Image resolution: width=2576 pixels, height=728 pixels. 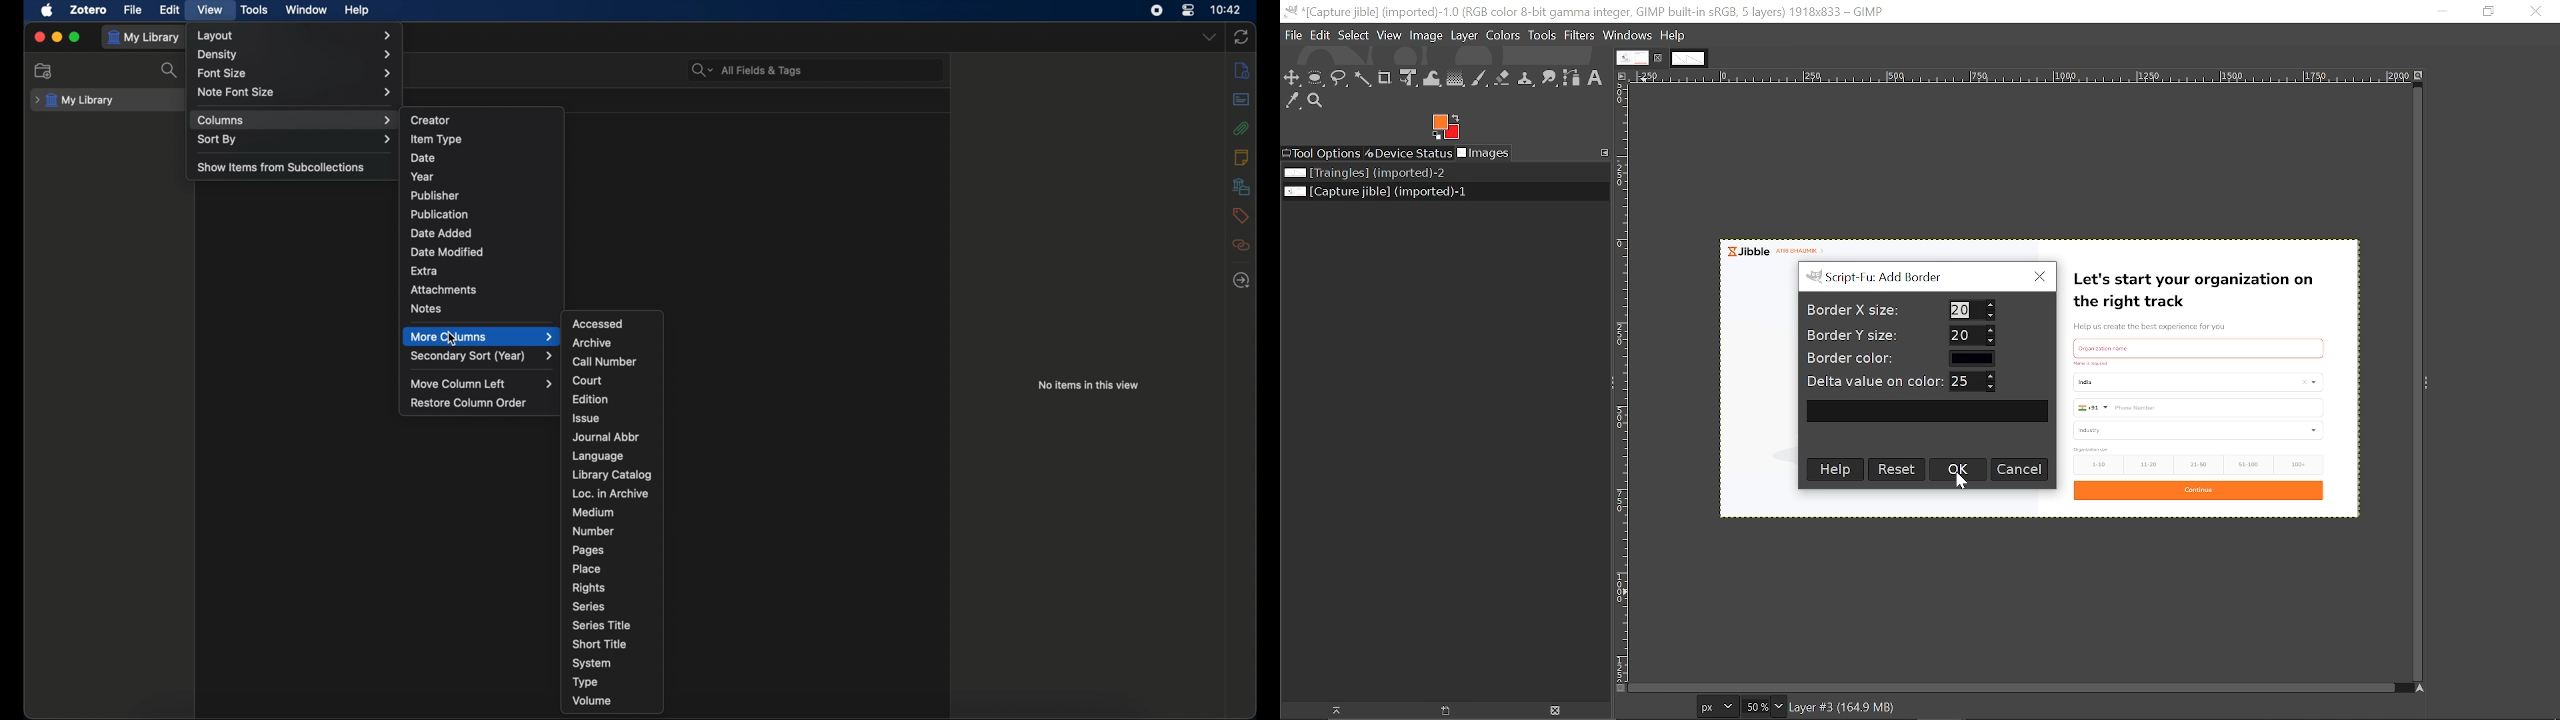 I want to click on series title, so click(x=603, y=625).